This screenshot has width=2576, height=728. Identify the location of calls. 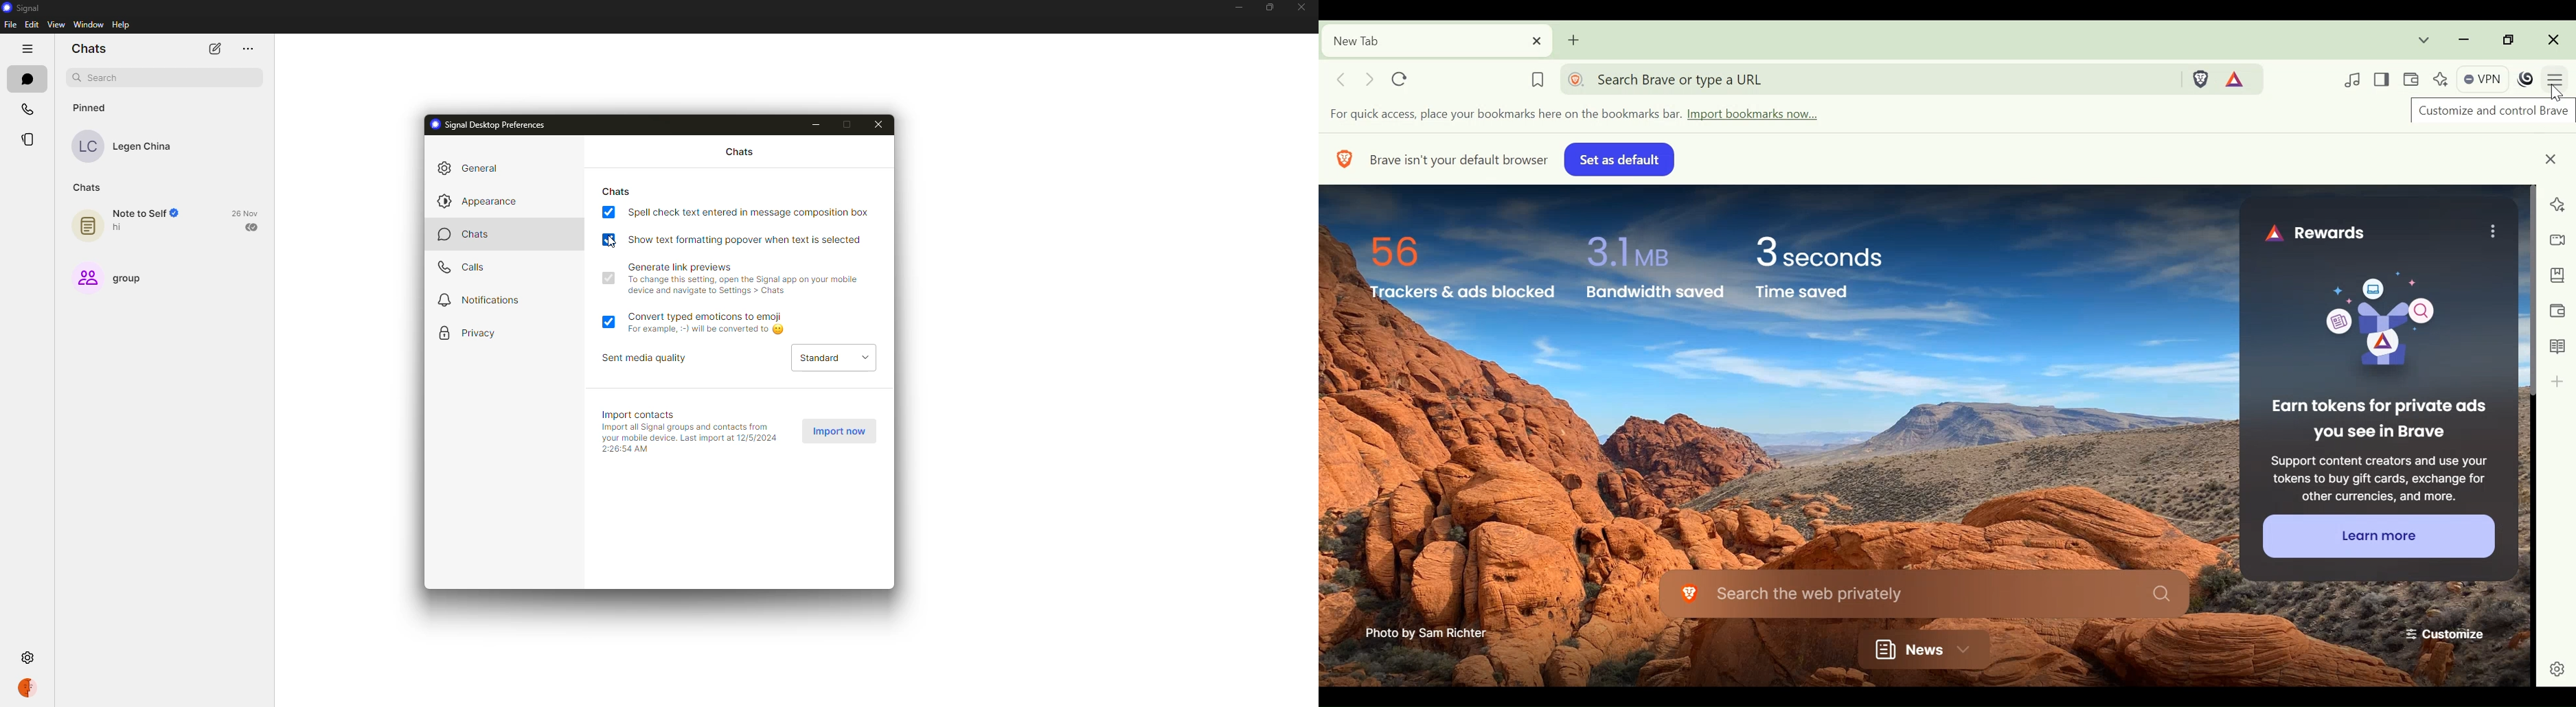
(463, 270).